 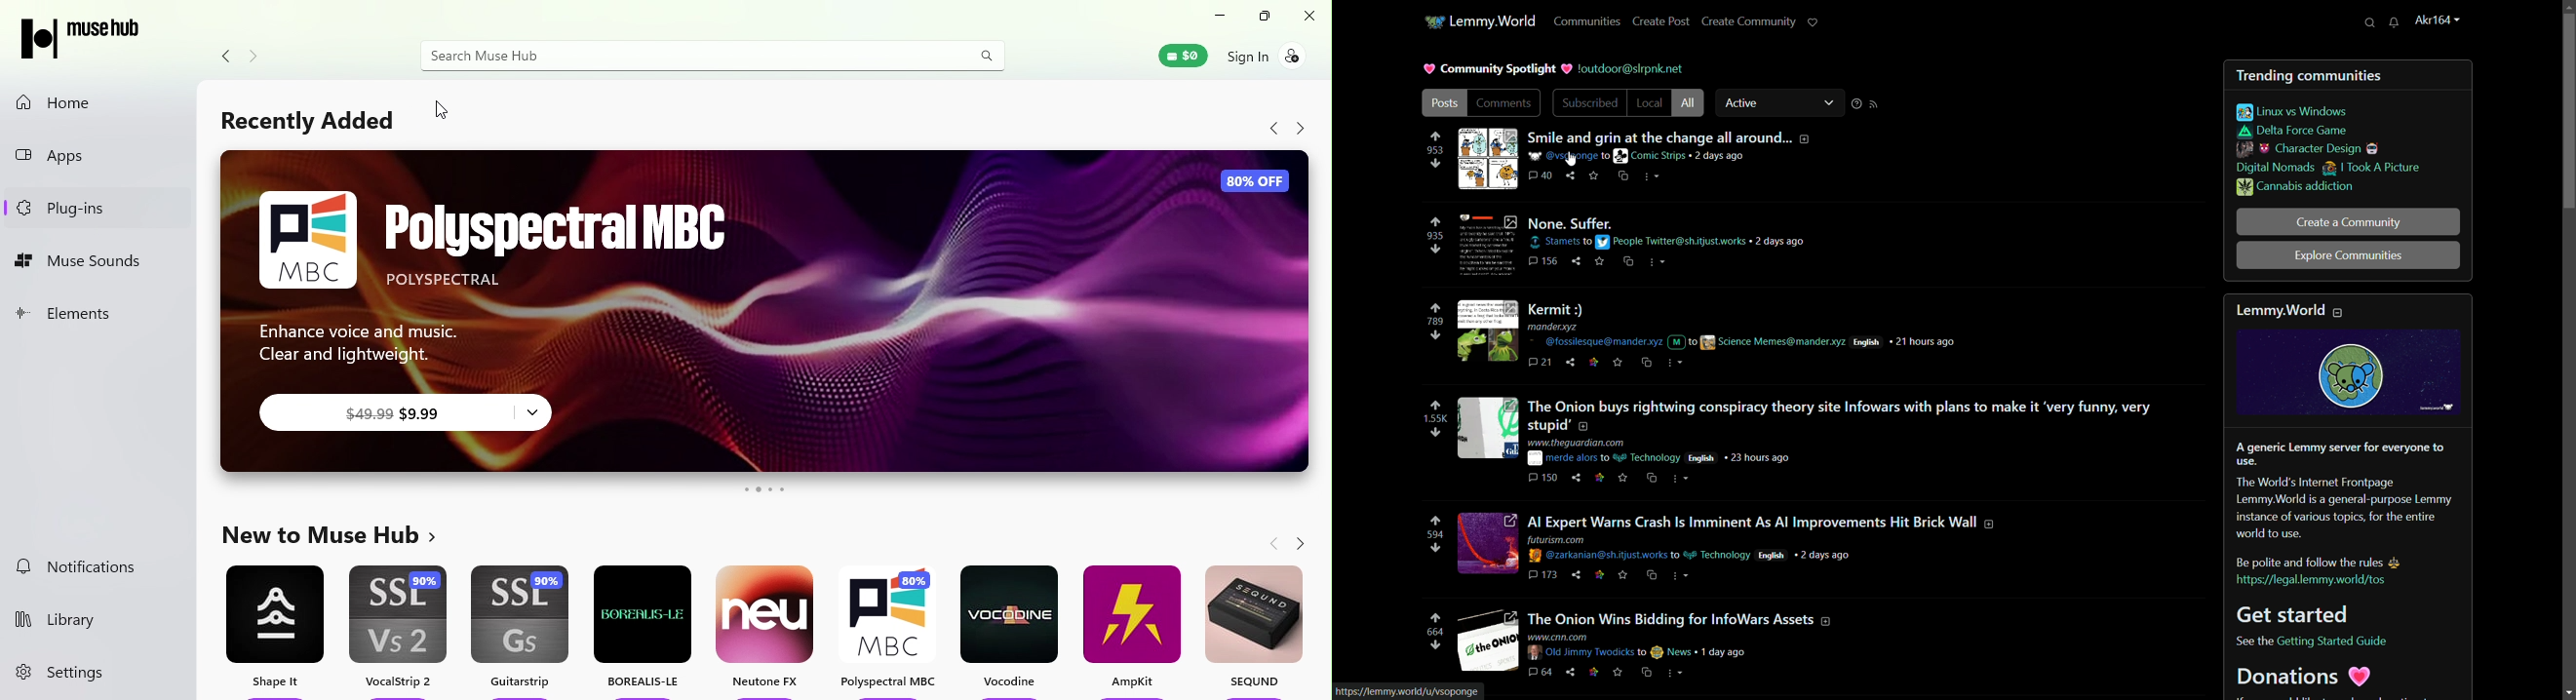 I want to click on Apps, so click(x=95, y=159).